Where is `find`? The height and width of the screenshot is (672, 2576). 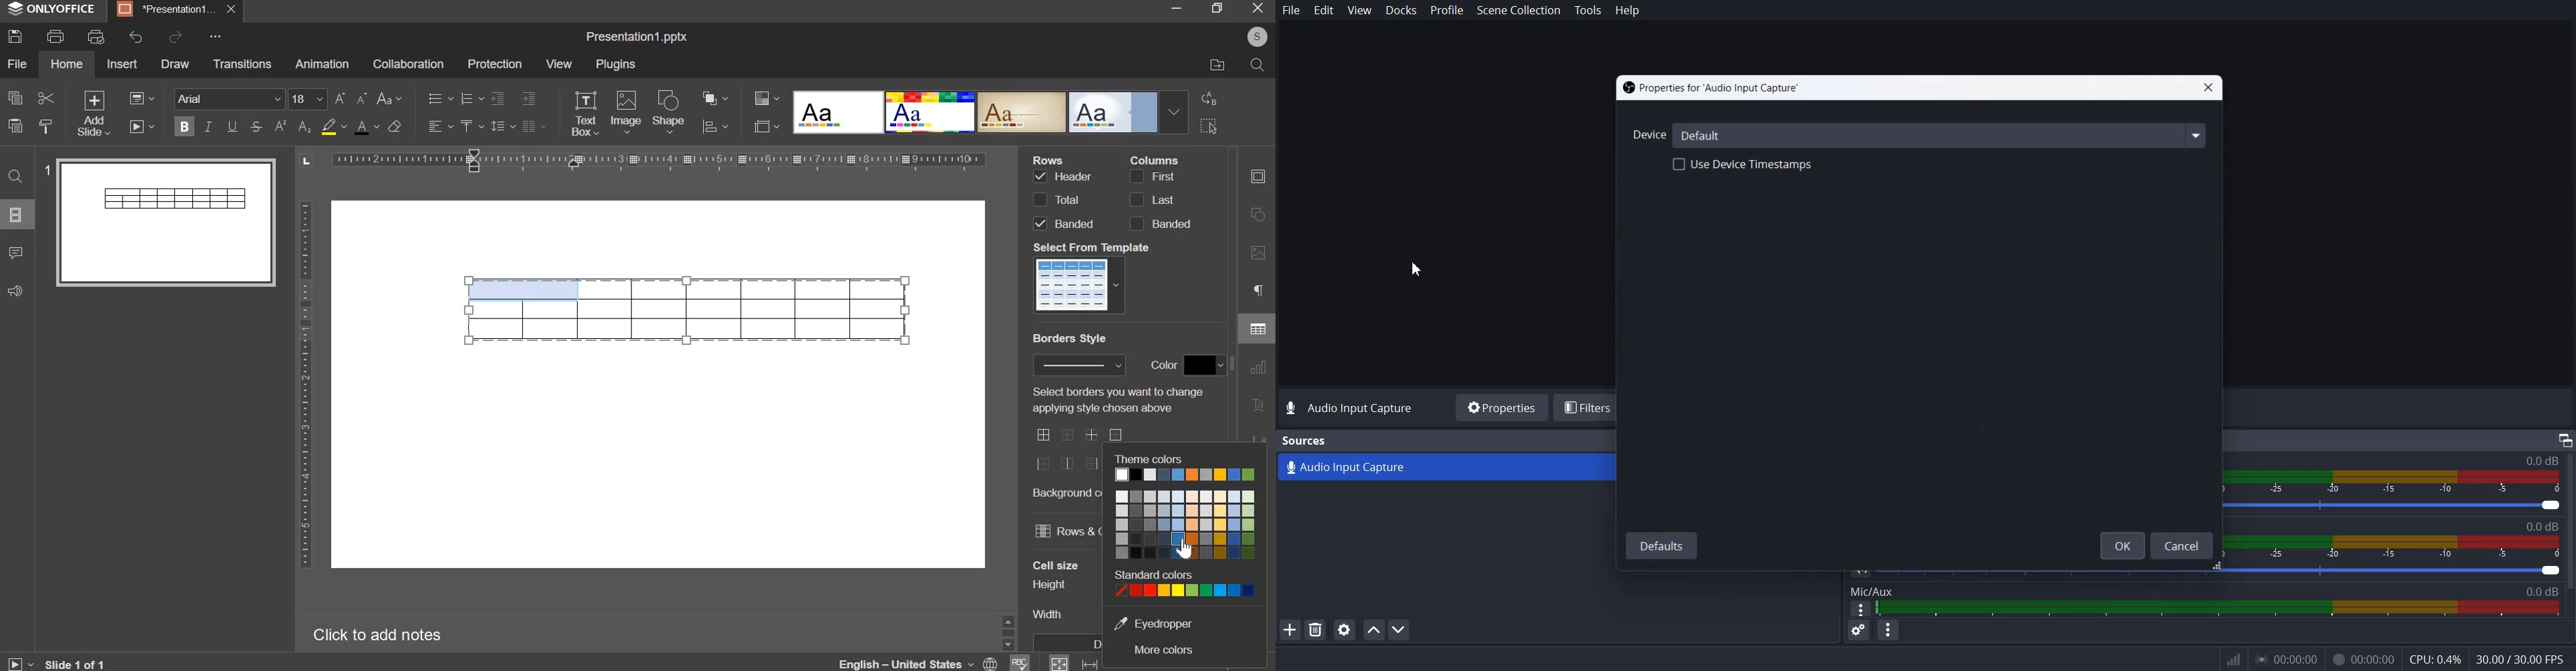
find is located at coordinates (16, 176).